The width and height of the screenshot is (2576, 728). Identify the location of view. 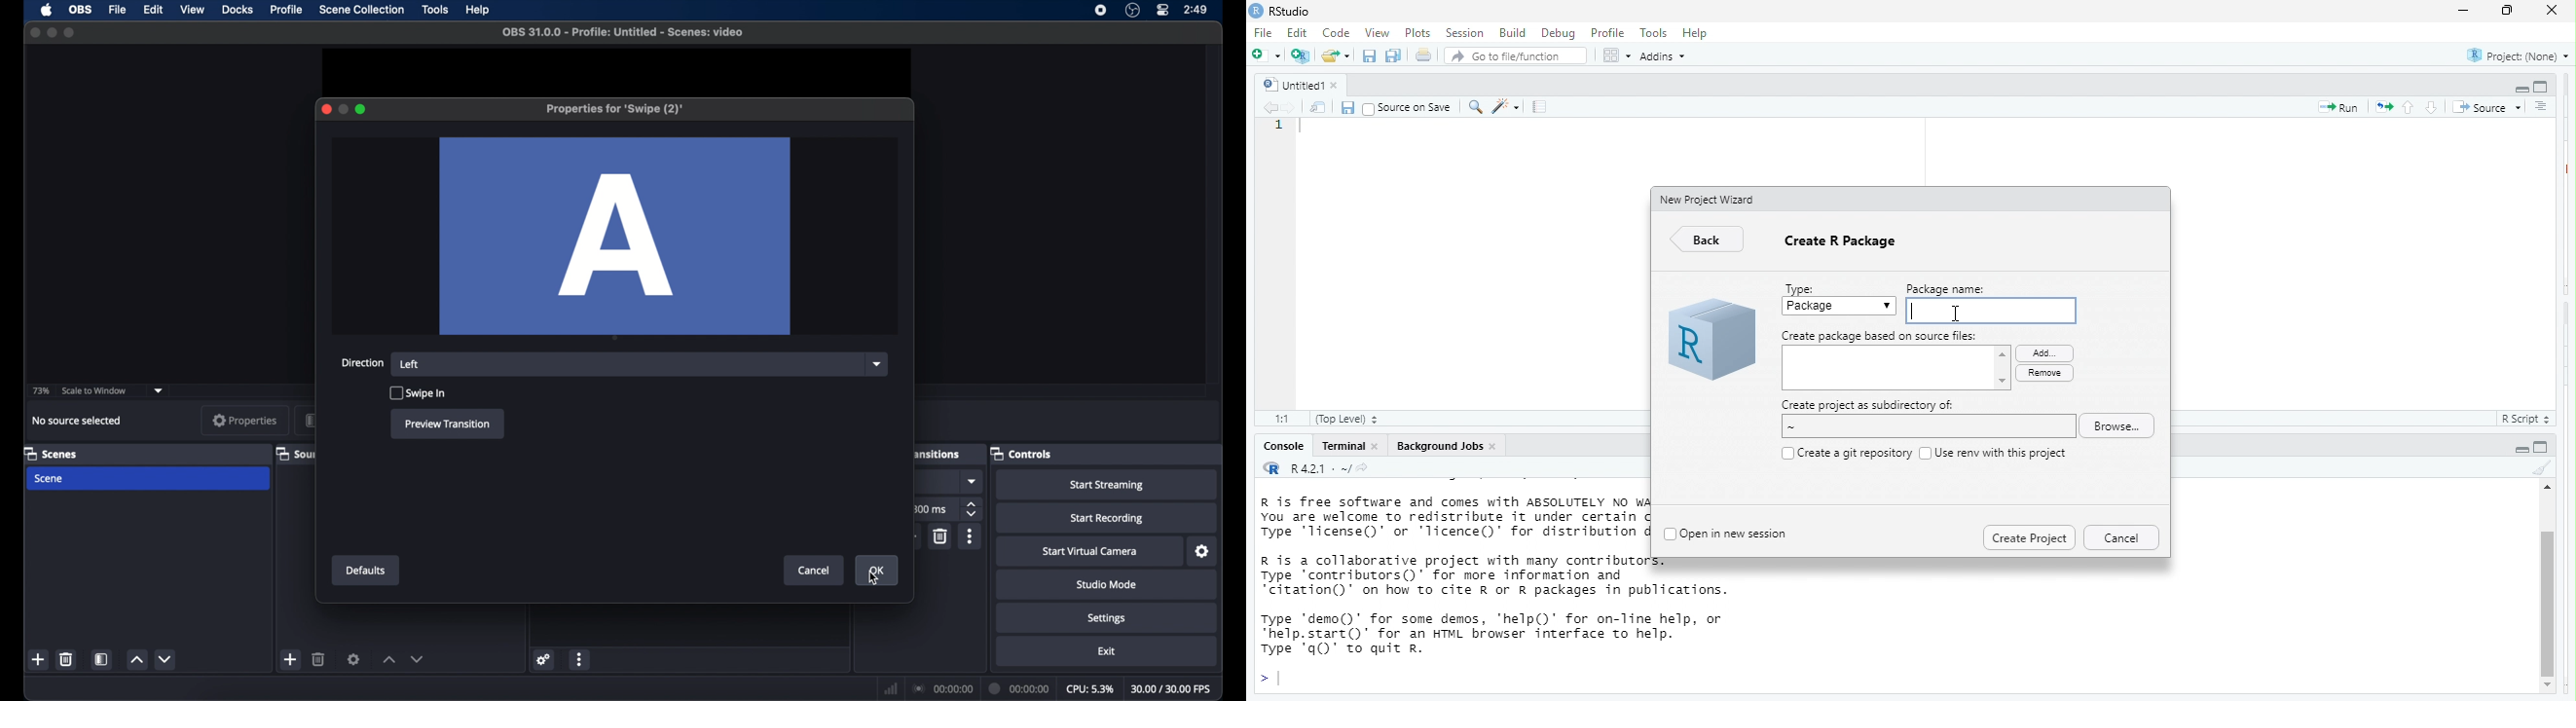
(192, 8).